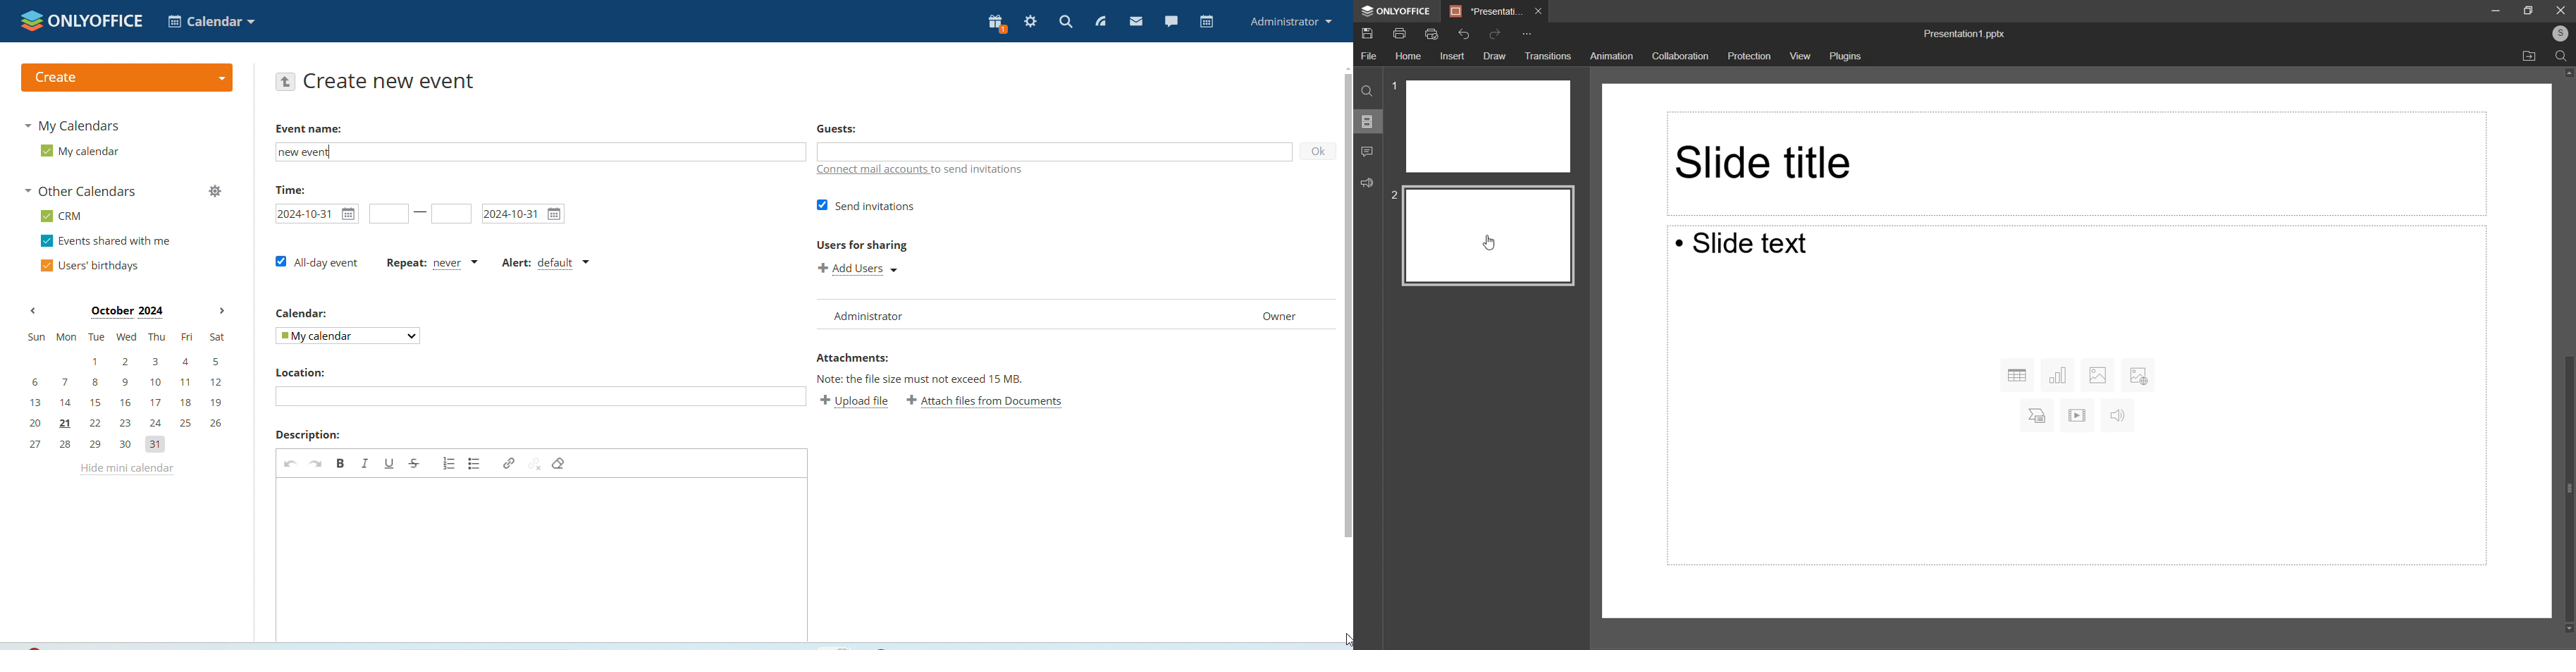 This screenshot has width=2576, height=672. Describe the element at coordinates (1370, 34) in the screenshot. I see `Save` at that location.